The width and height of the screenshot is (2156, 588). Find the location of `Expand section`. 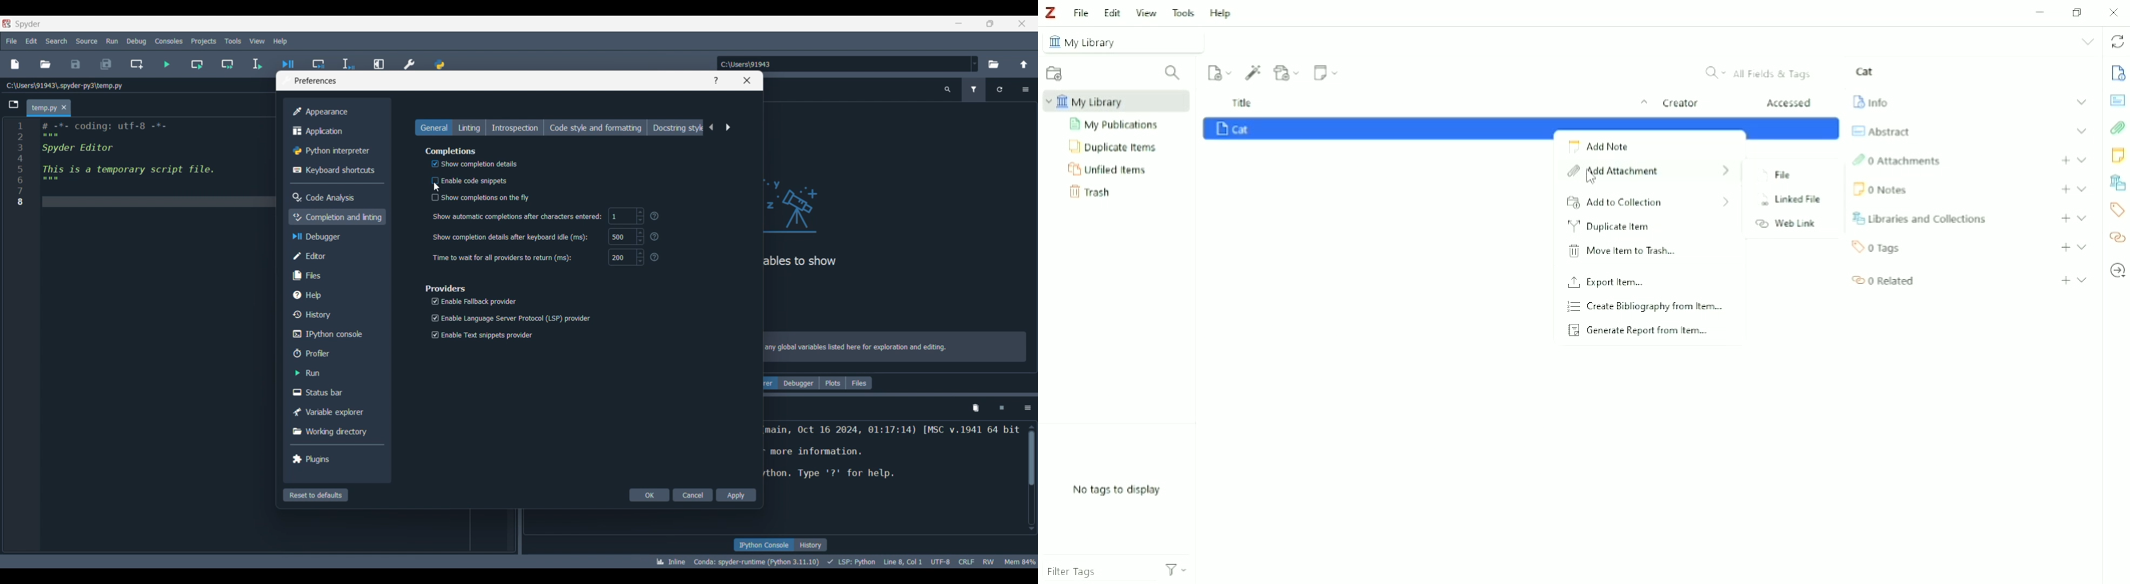

Expand section is located at coordinates (2082, 102).